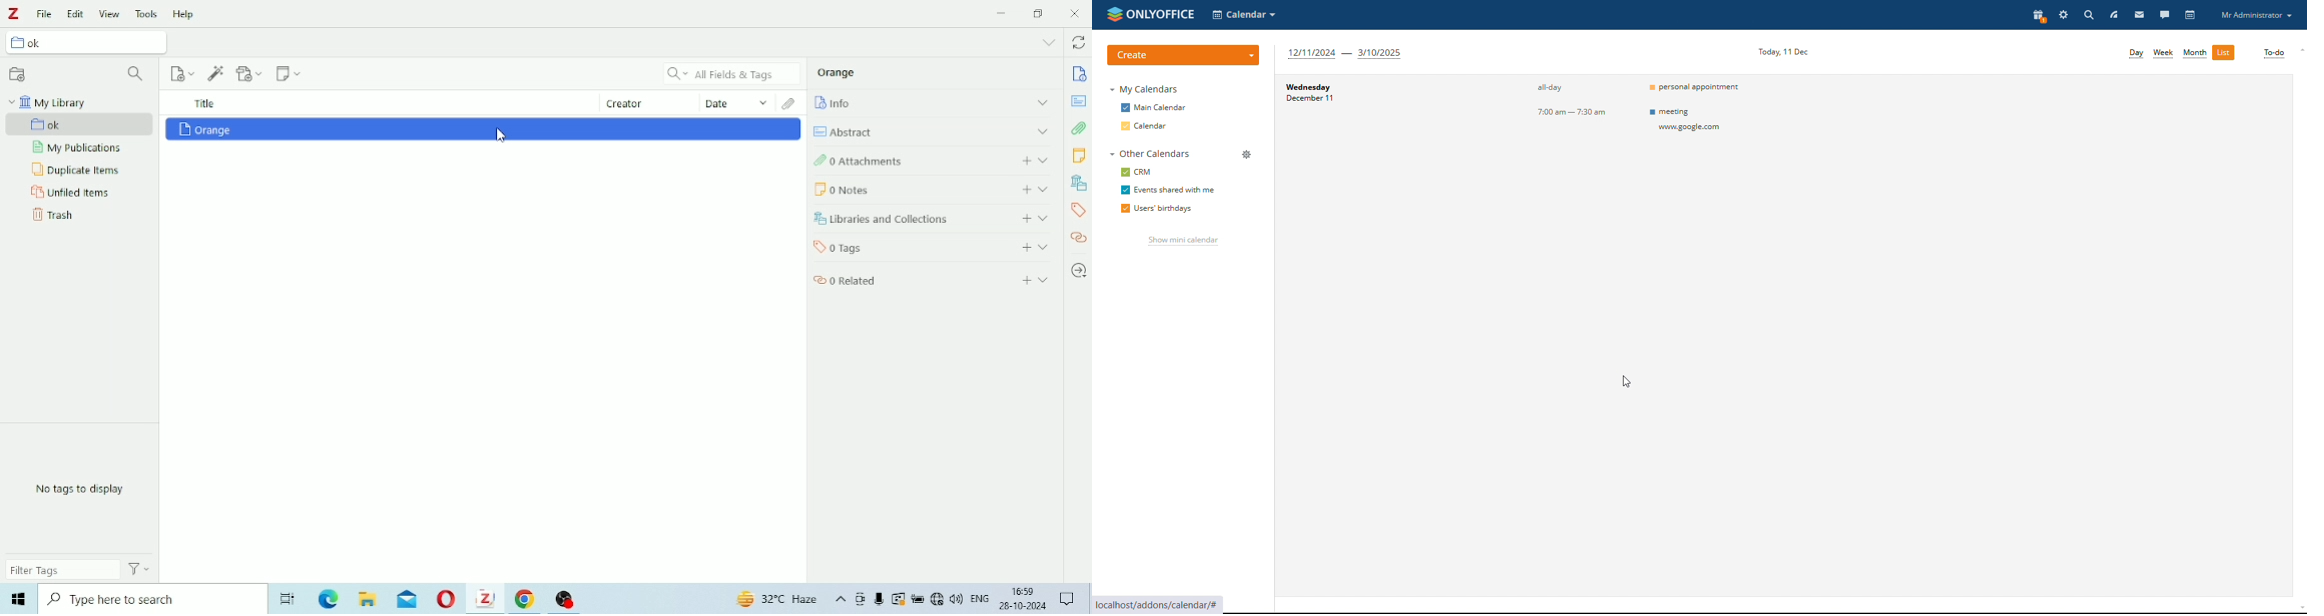 The width and height of the screenshot is (2324, 616). I want to click on 26-10-2024, so click(1026, 605).